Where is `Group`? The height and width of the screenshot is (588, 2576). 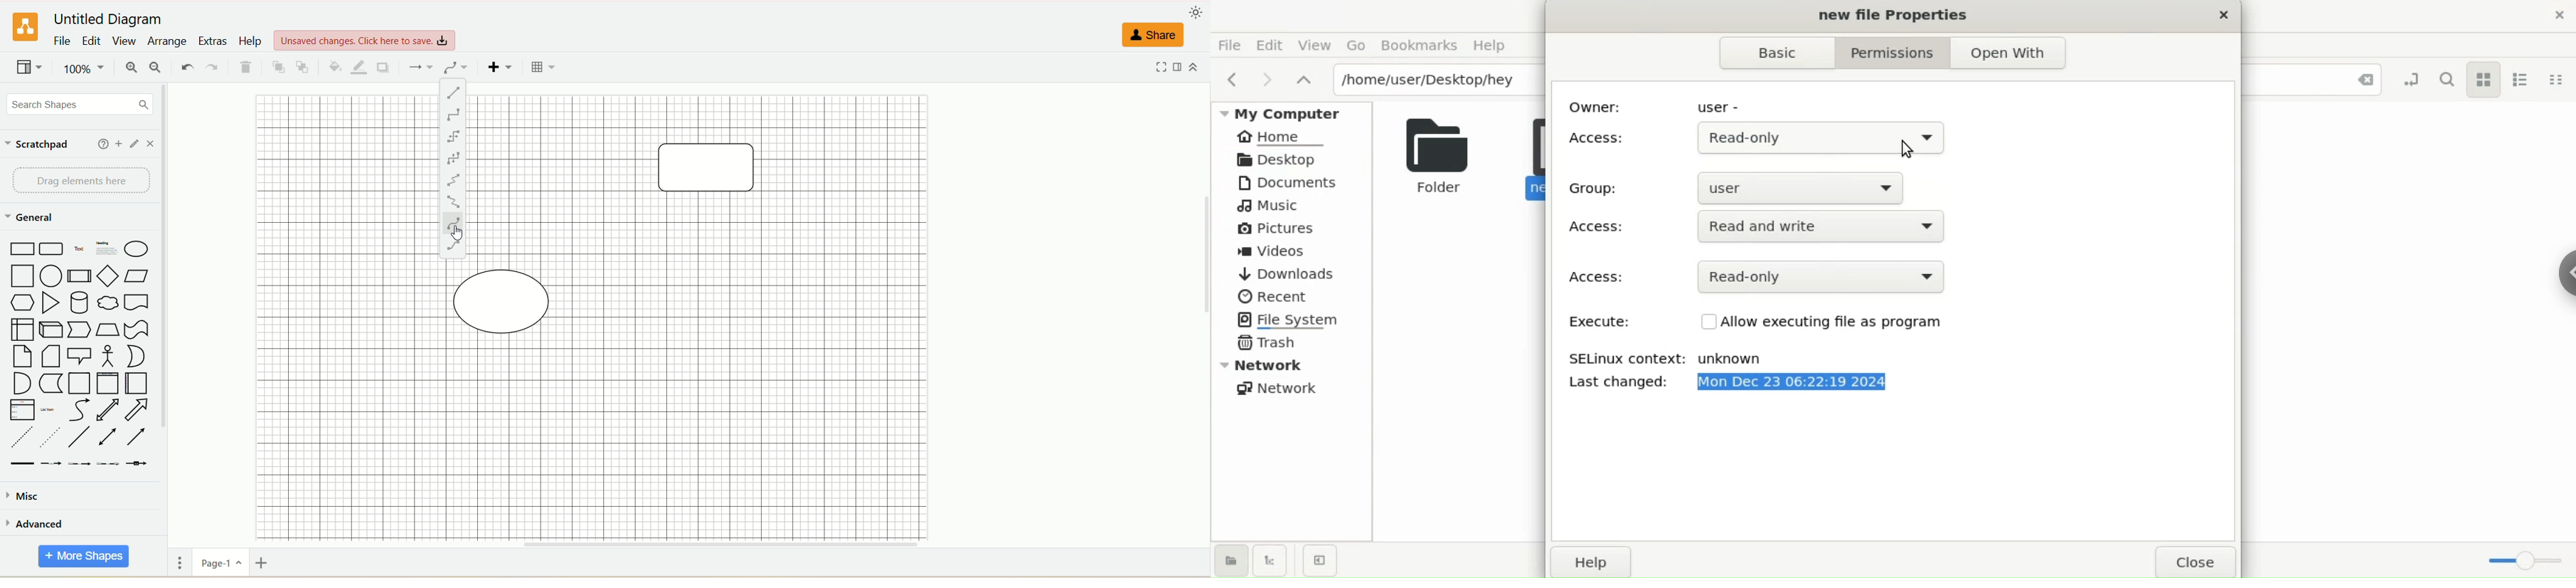 Group is located at coordinates (1598, 188).